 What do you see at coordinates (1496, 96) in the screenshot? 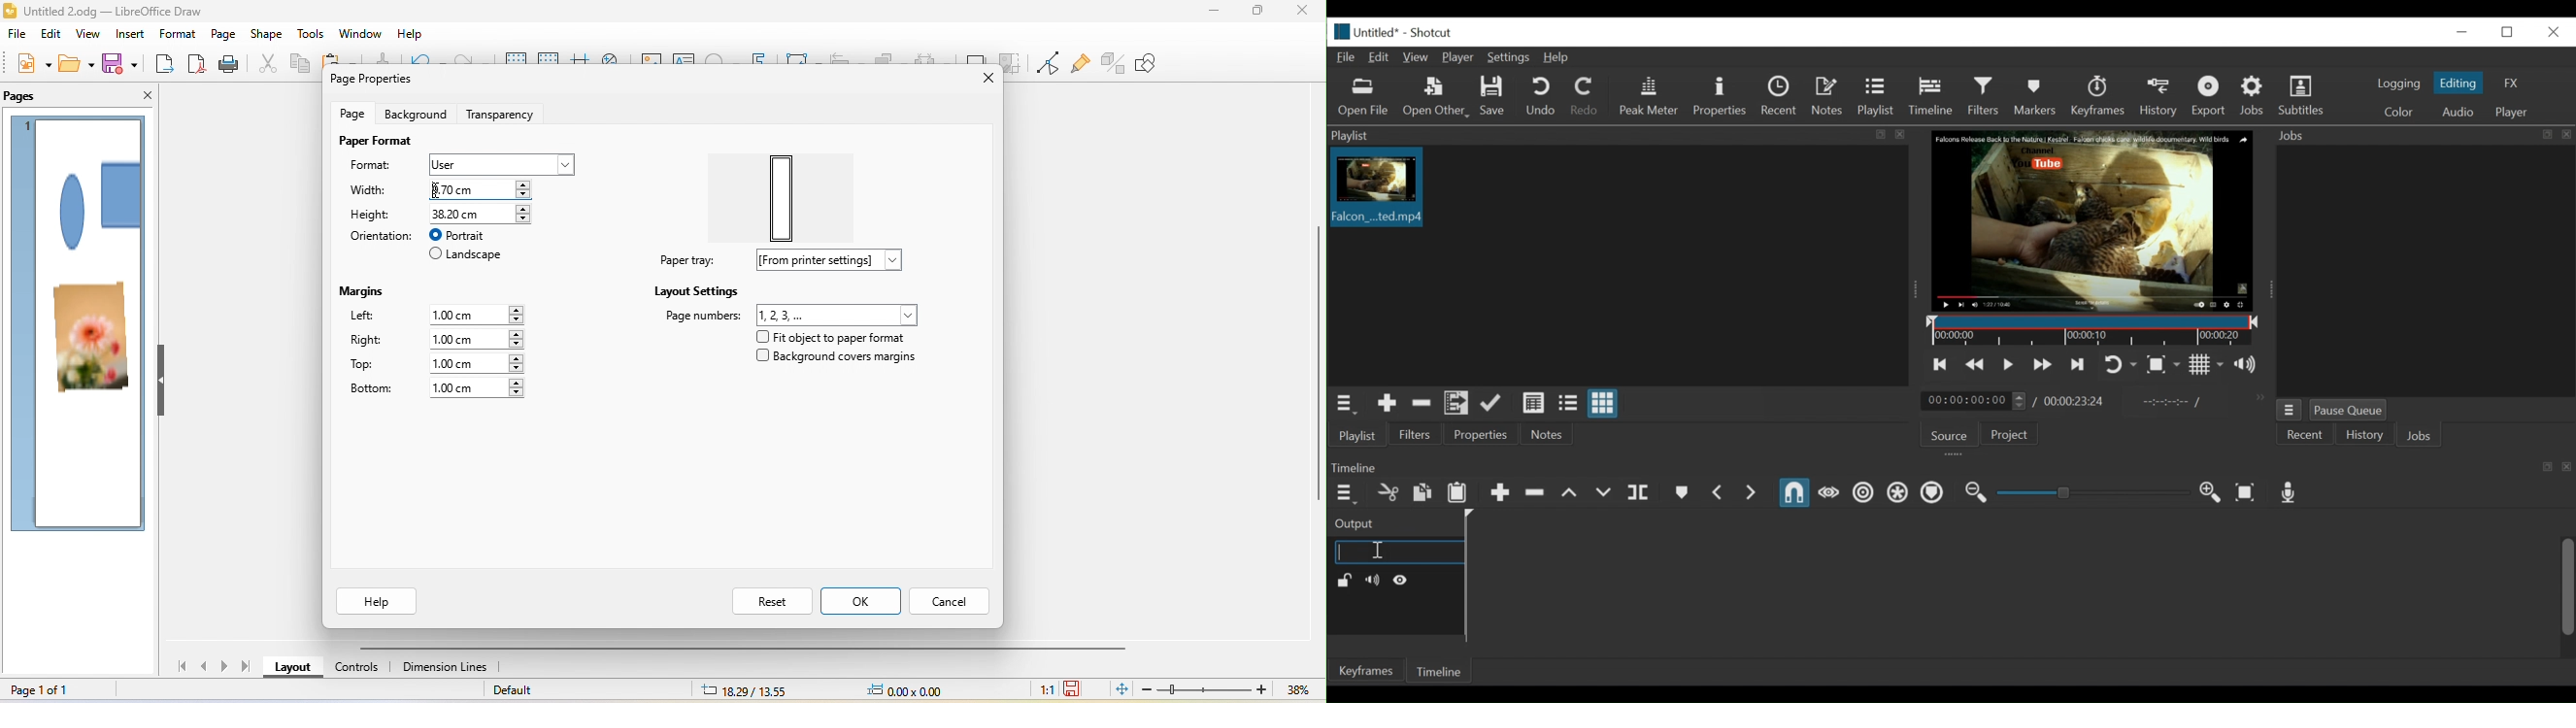
I see `Save` at bounding box center [1496, 96].